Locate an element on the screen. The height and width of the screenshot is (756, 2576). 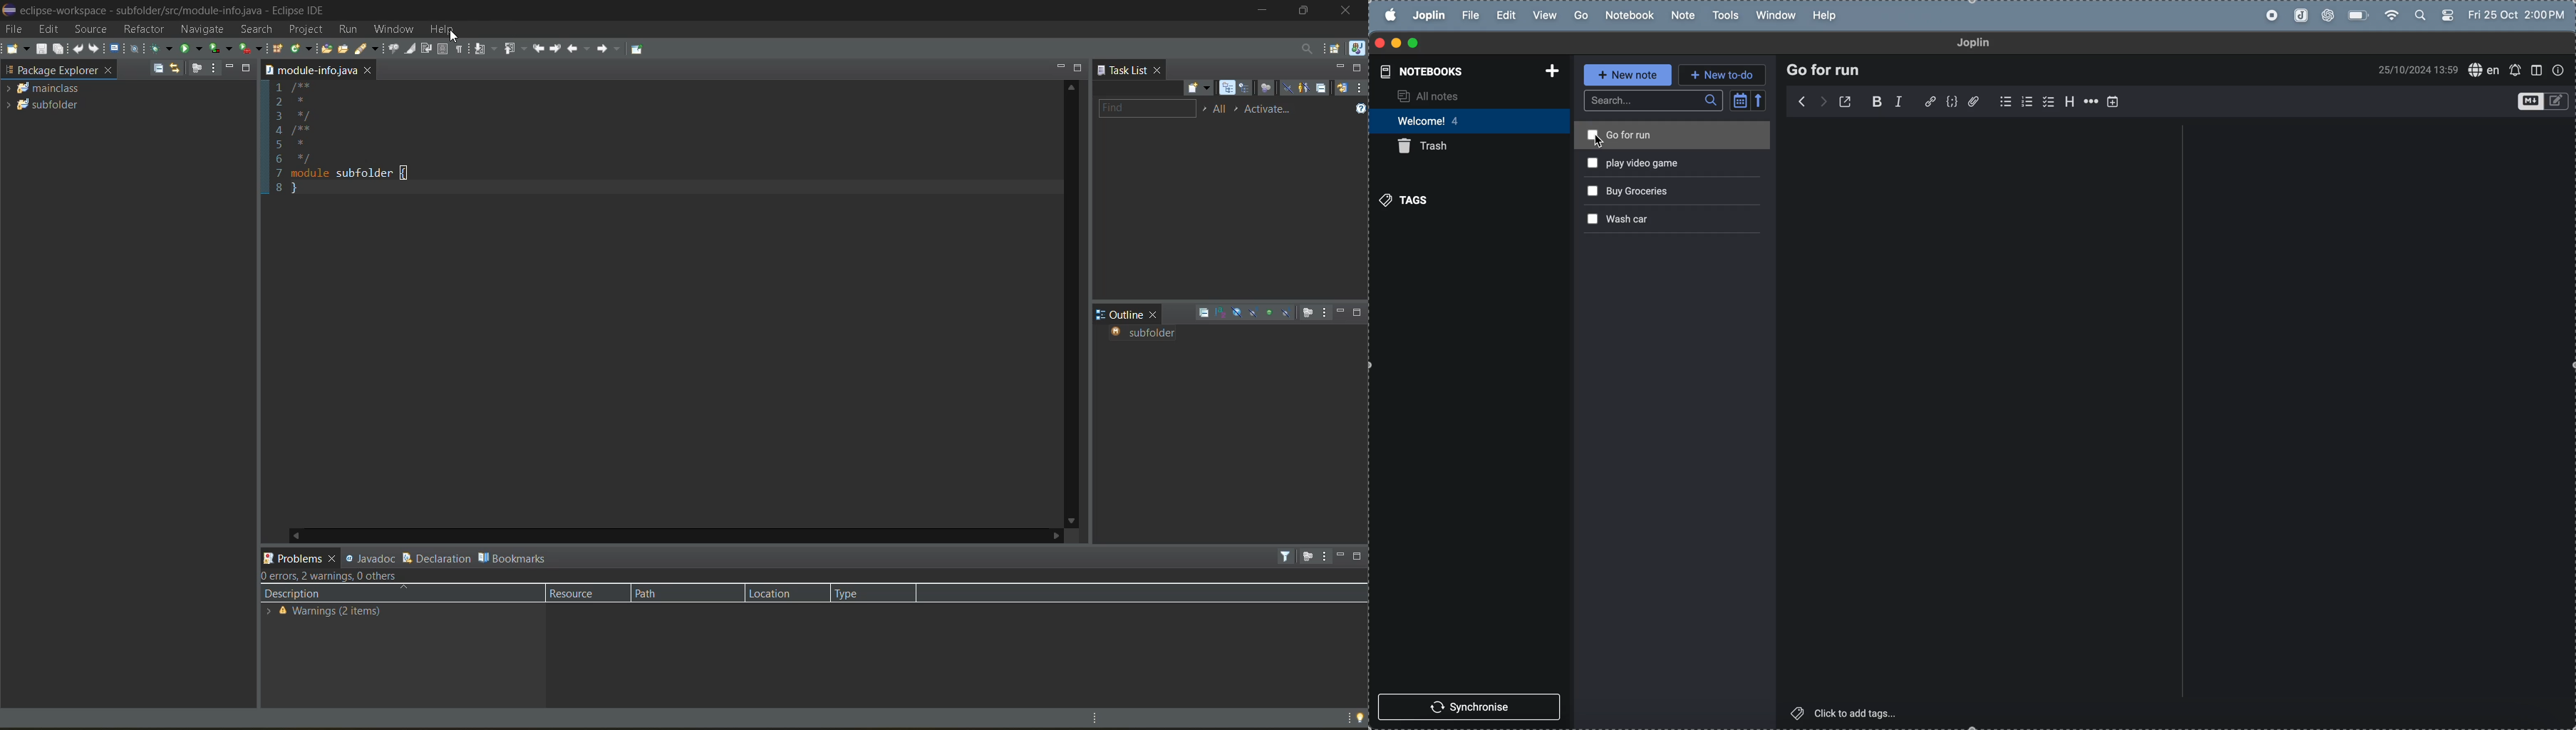
buy grocerires is located at coordinates (1667, 189).